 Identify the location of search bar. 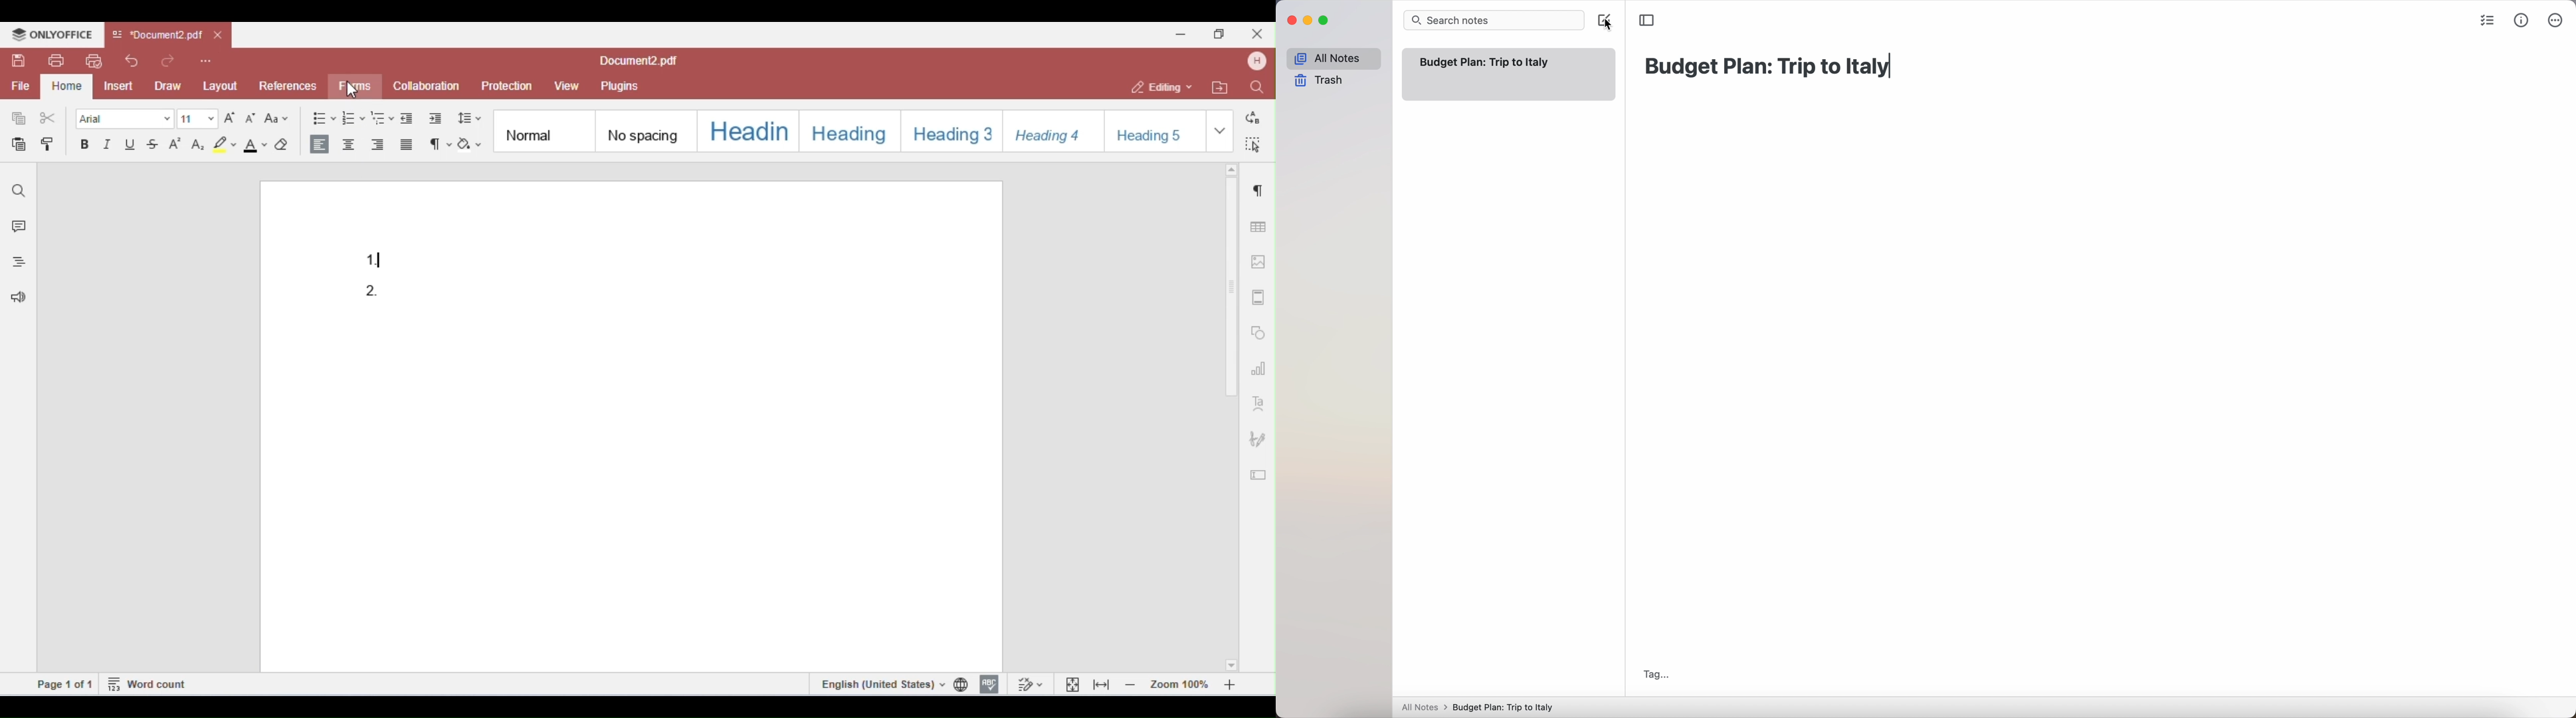
(1494, 20).